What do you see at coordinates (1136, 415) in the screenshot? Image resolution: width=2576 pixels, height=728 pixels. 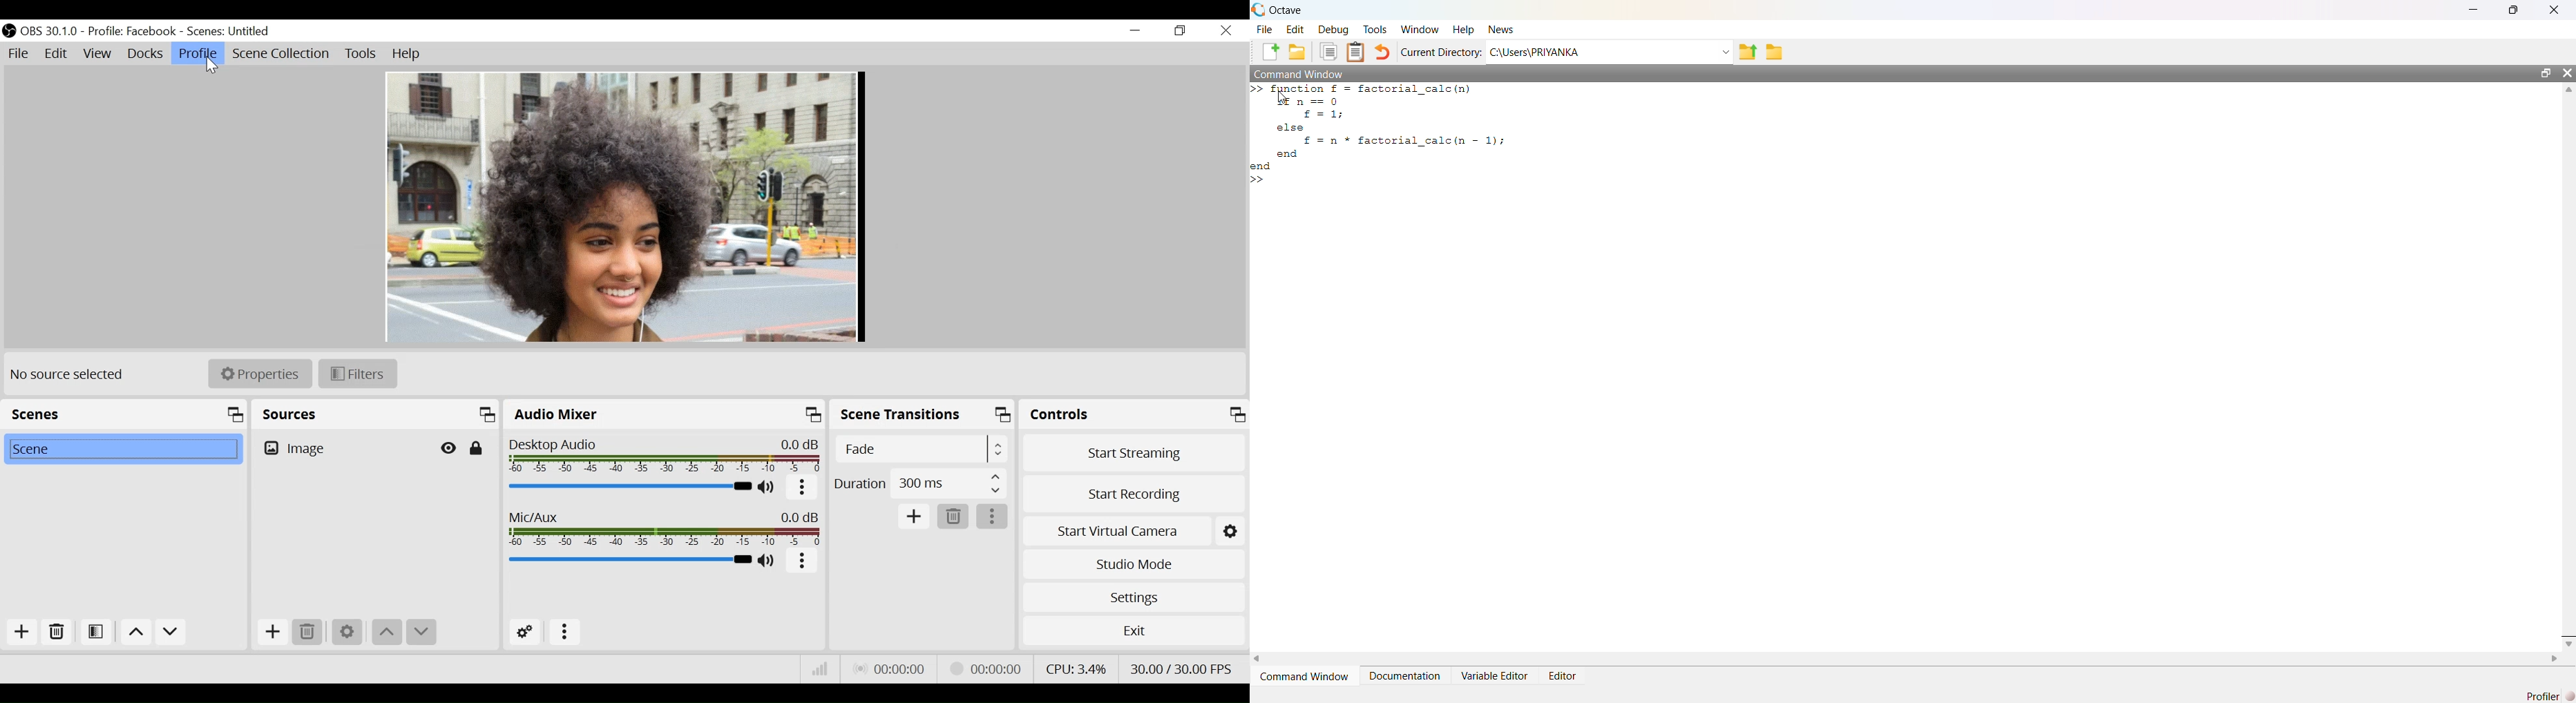 I see `Controls Panel` at bounding box center [1136, 415].